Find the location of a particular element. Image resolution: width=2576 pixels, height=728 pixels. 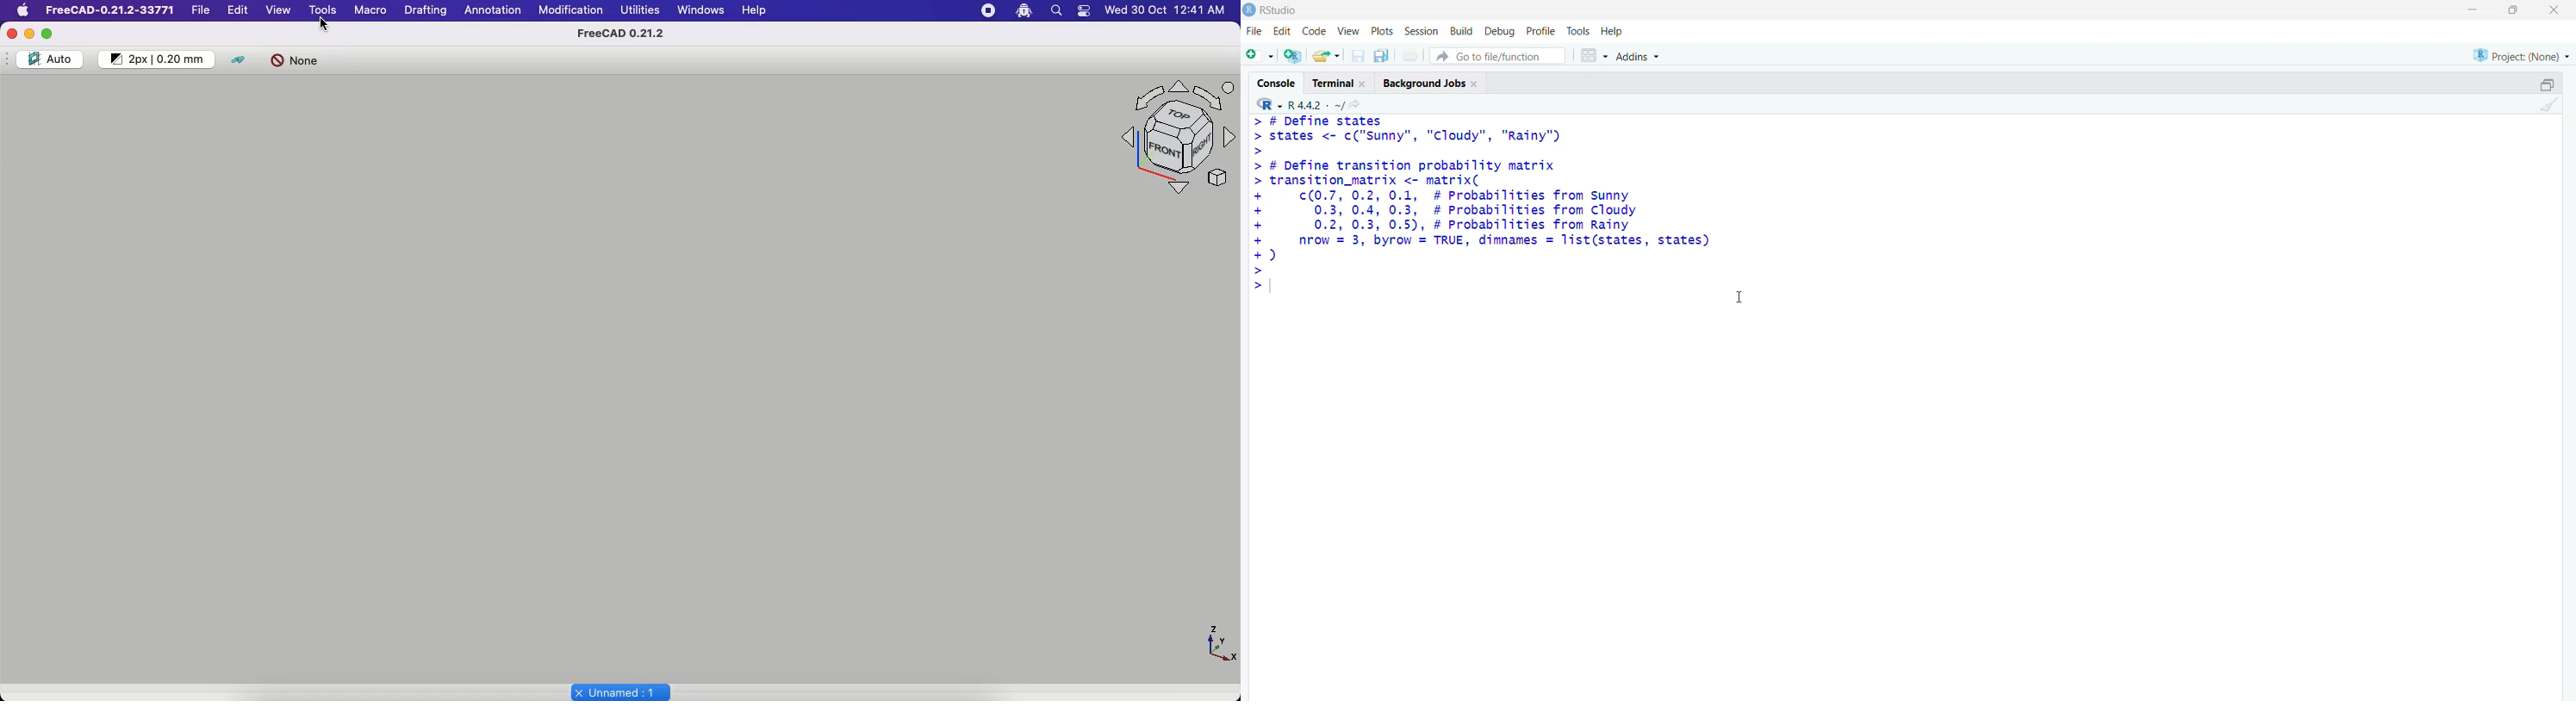

file is located at coordinates (1252, 31).